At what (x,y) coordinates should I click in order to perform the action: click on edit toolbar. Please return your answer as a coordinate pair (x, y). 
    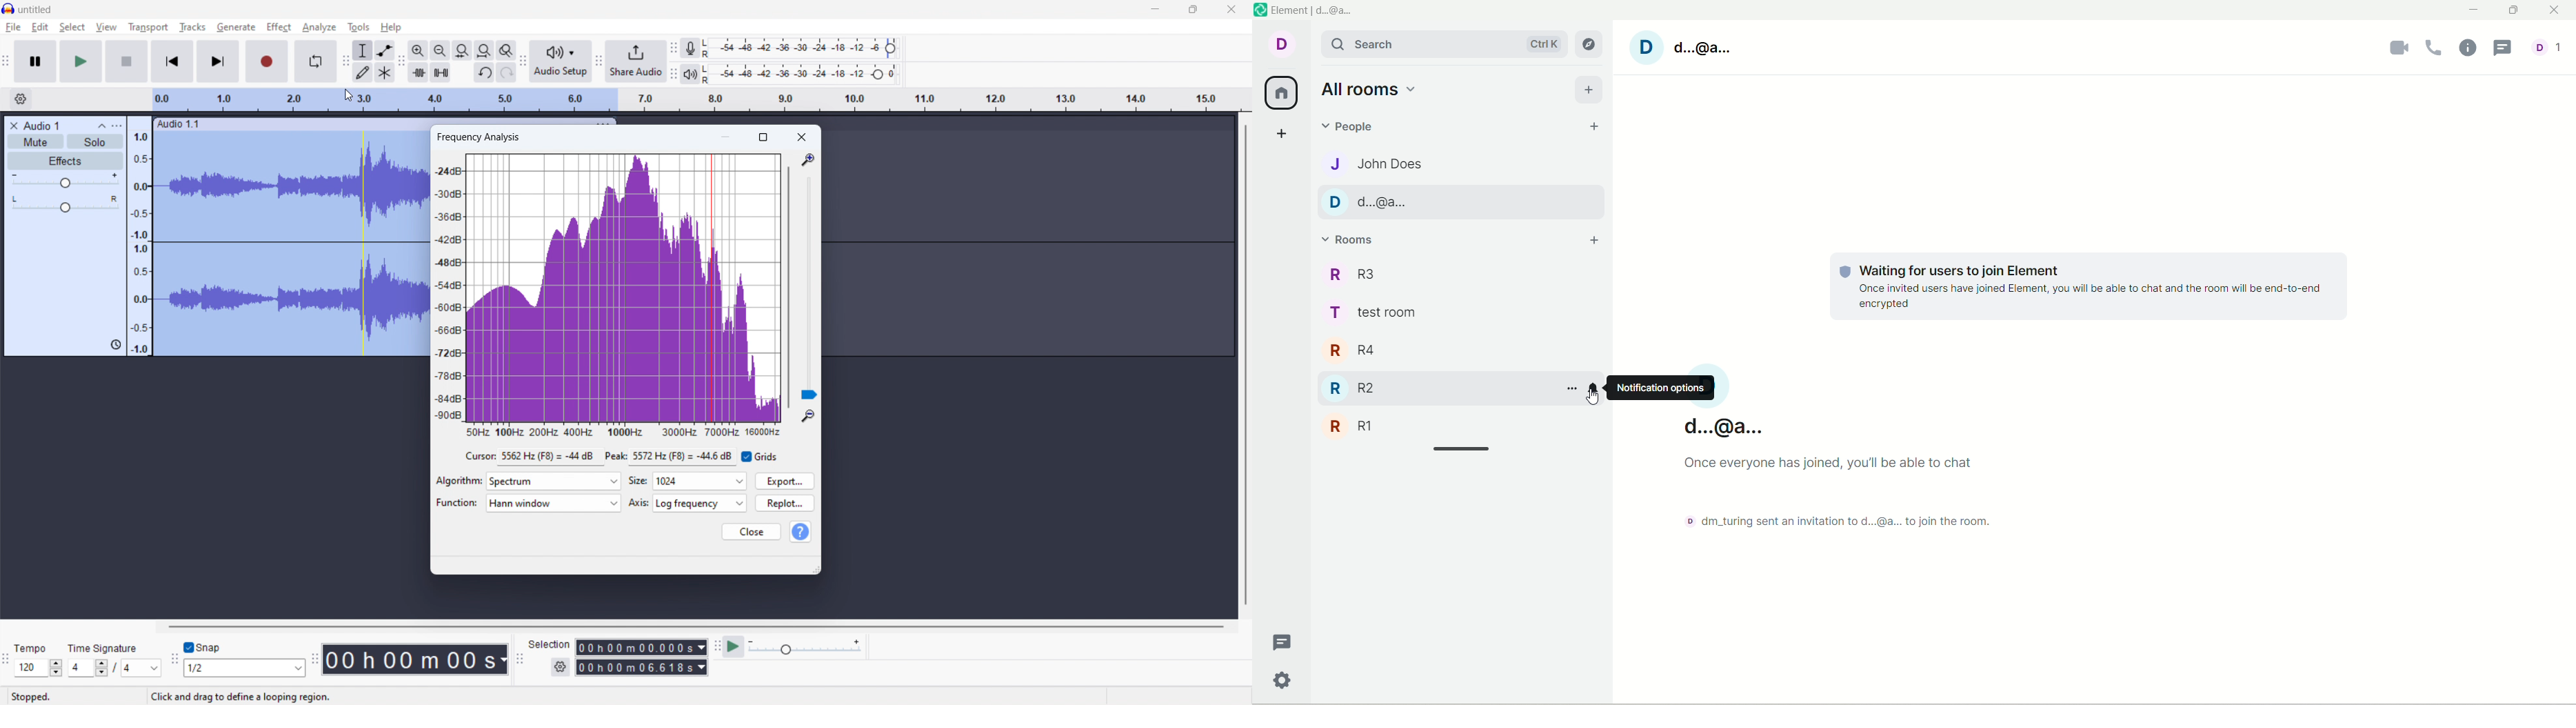
    Looking at the image, I should click on (403, 62).